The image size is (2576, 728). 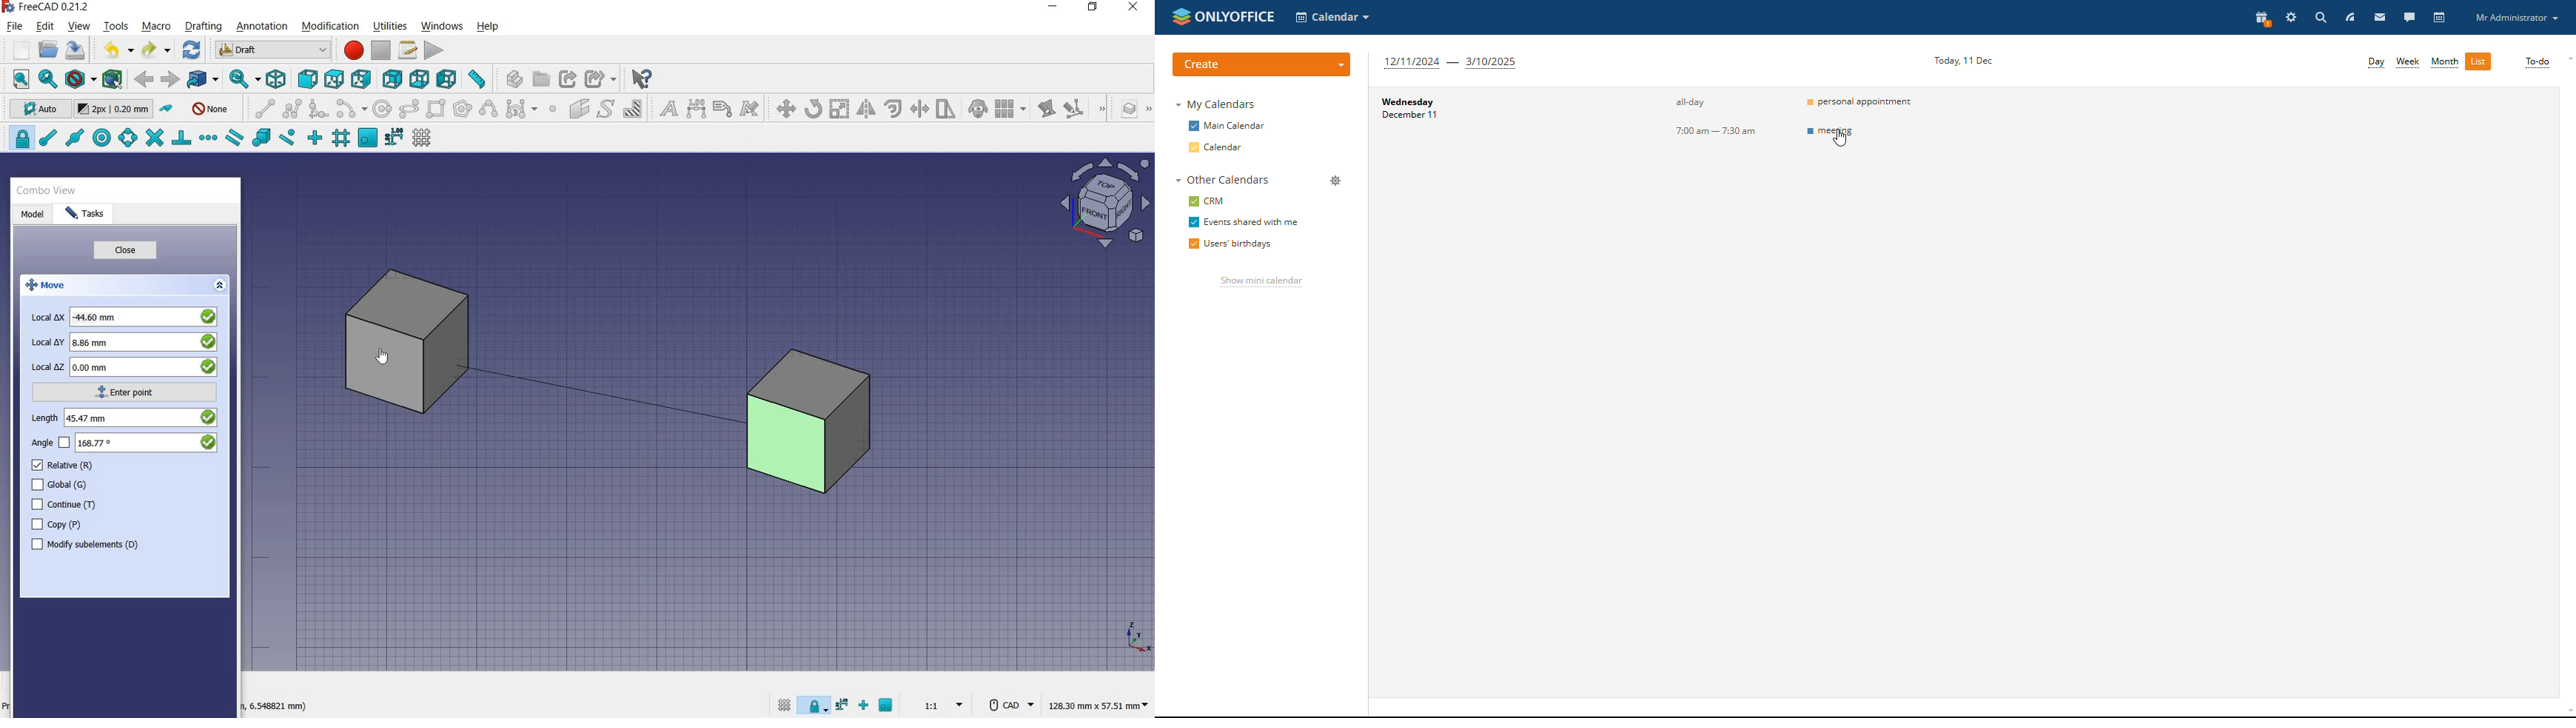 What do you see at coordinates (392, 25) in the screenshot?
I see `utilities` at bounding box center [392, 25].